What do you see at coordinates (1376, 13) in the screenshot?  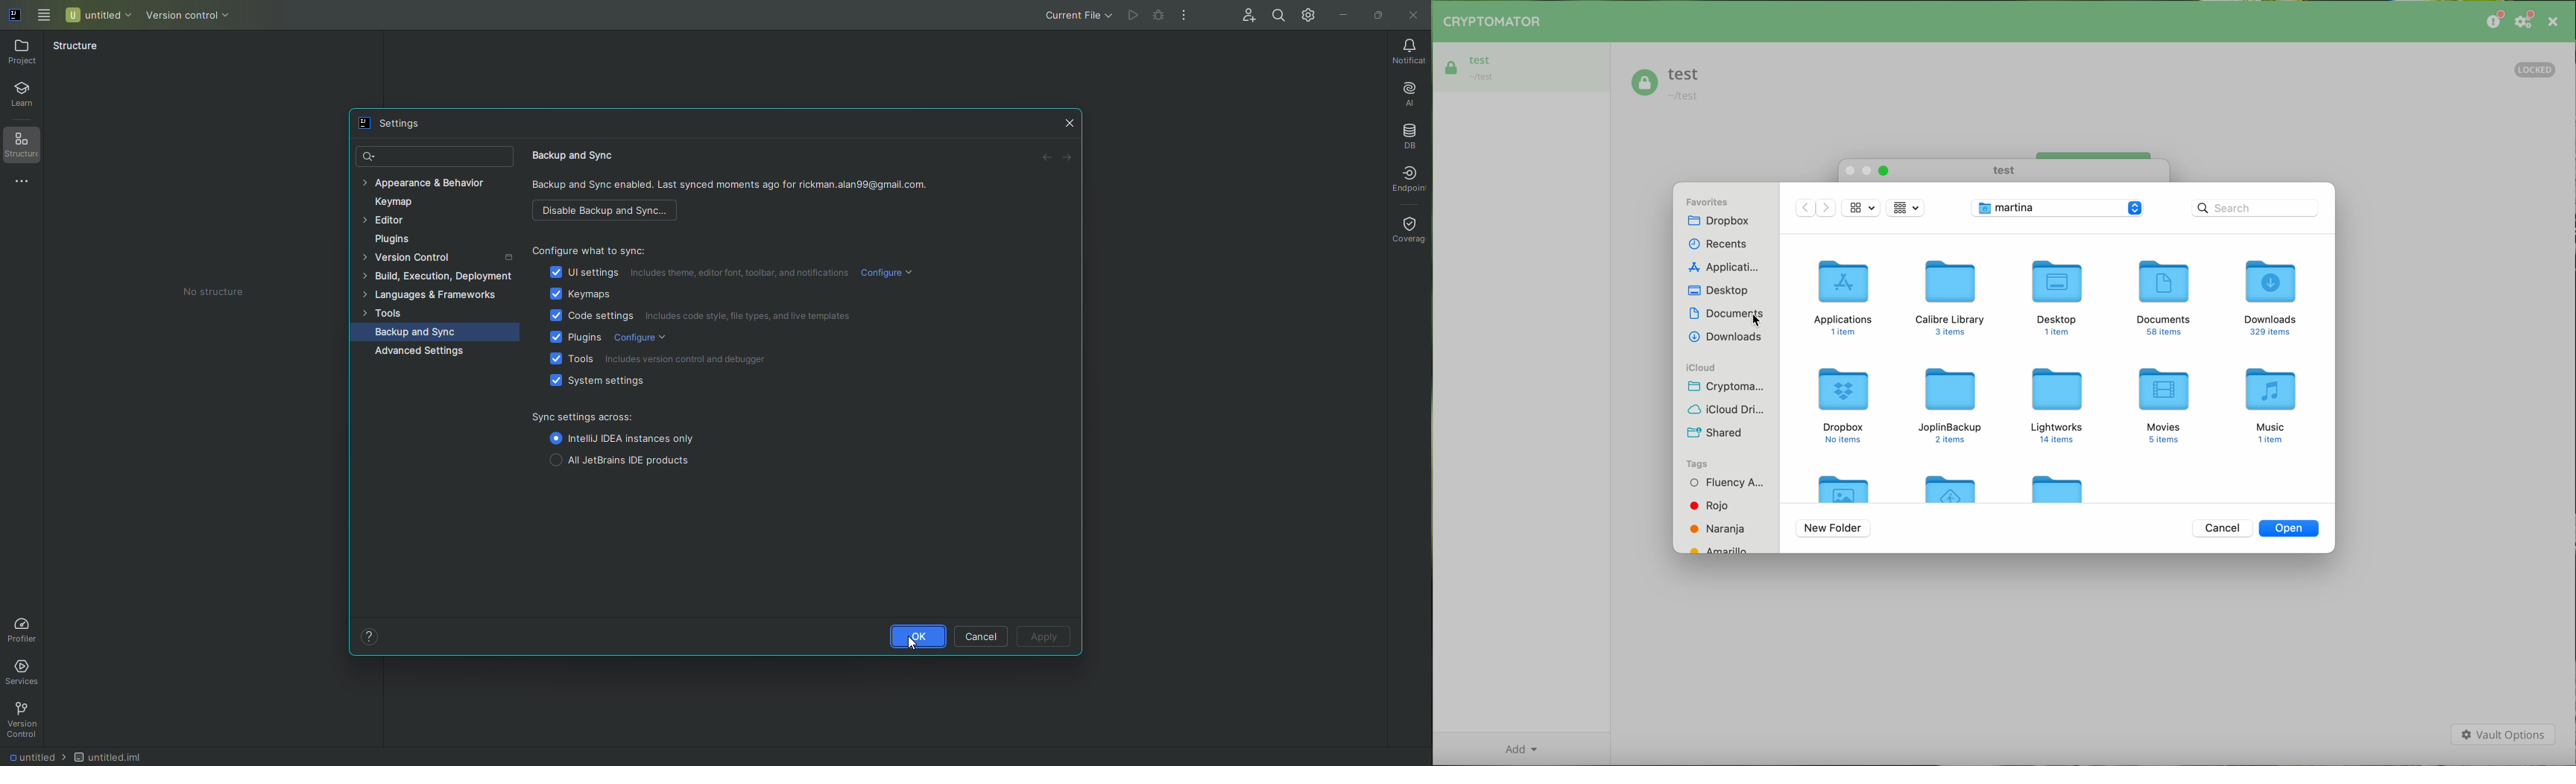 I see `Restore` at bounding box center [1376, 13].